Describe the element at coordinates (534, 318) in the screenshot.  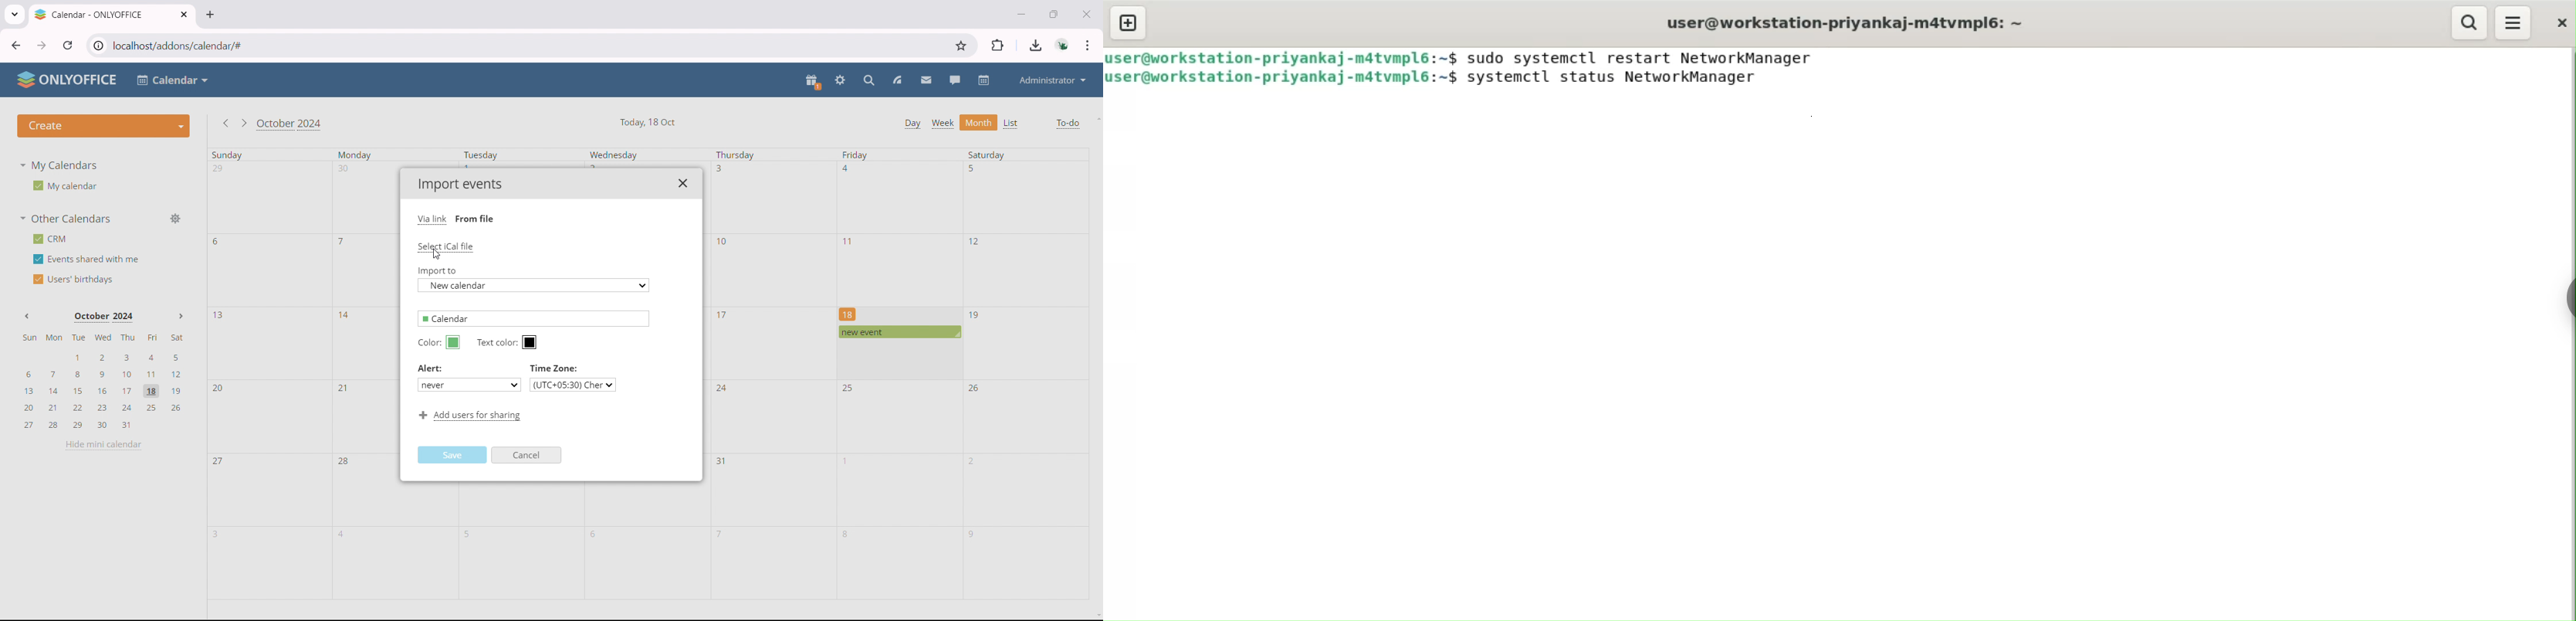
I see `Calendar` at that location.